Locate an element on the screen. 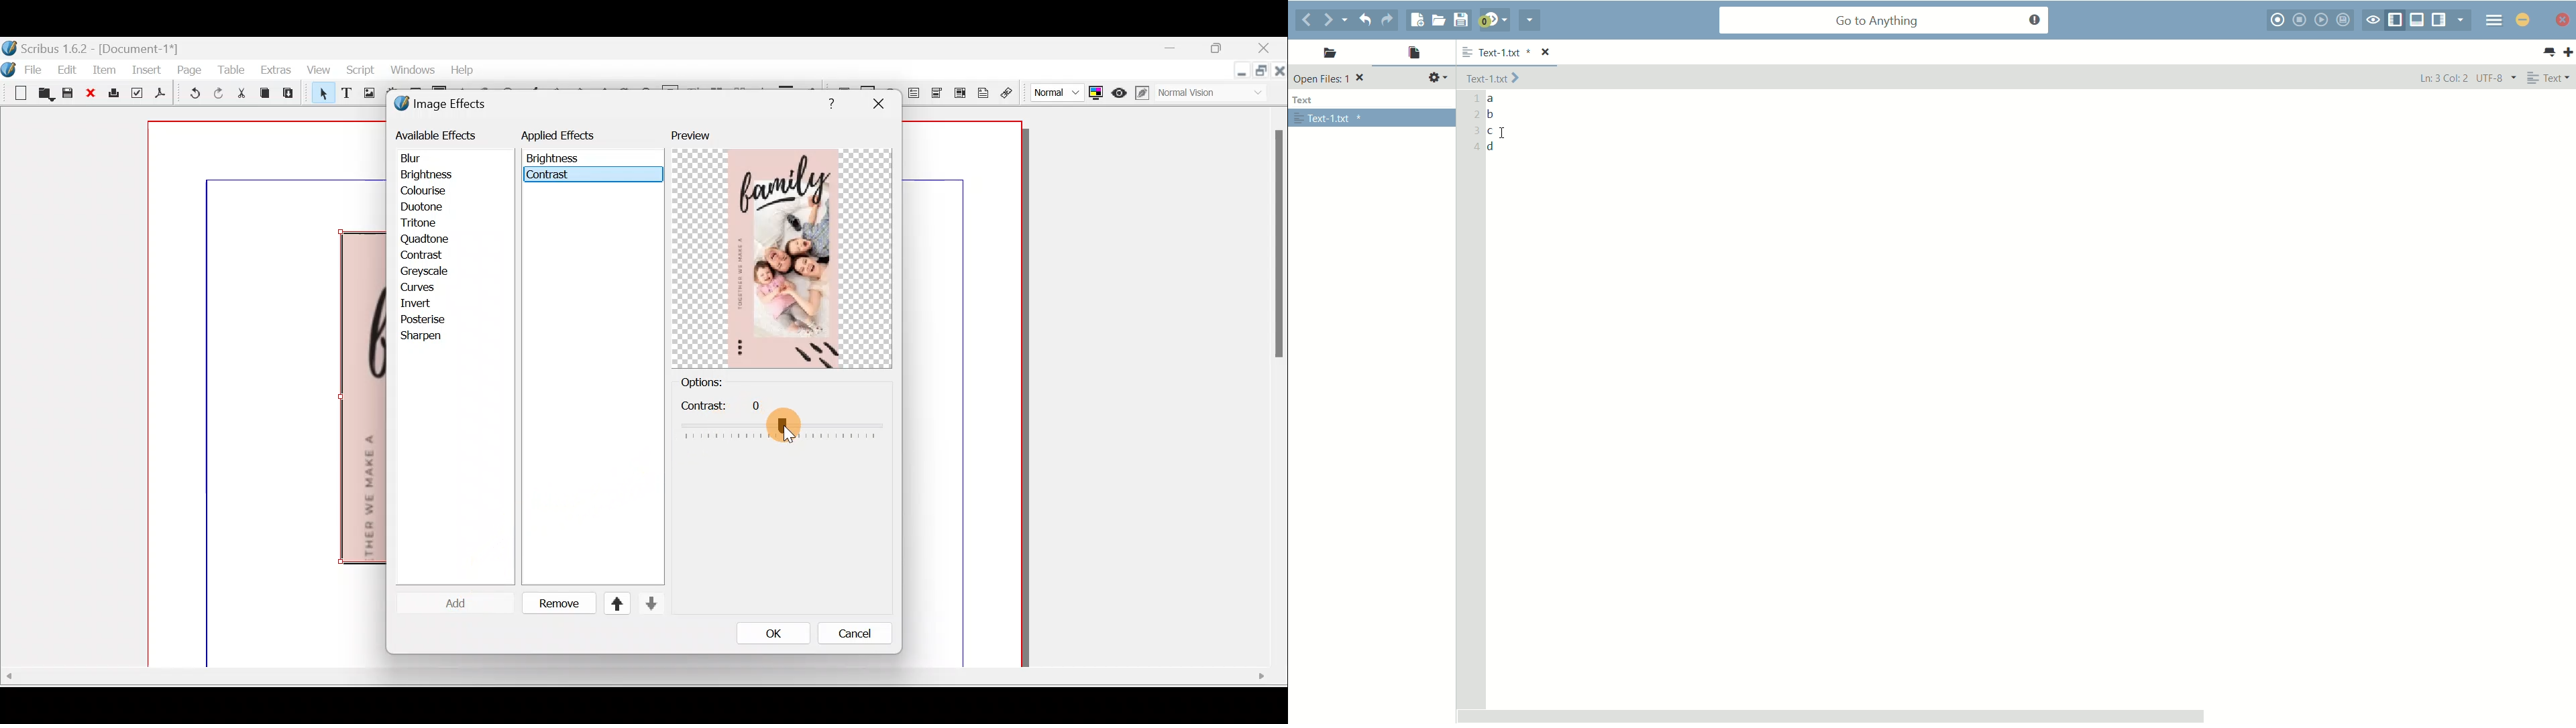 The image size is (2576, 728). Tritone is located at coordinates (425, 225).